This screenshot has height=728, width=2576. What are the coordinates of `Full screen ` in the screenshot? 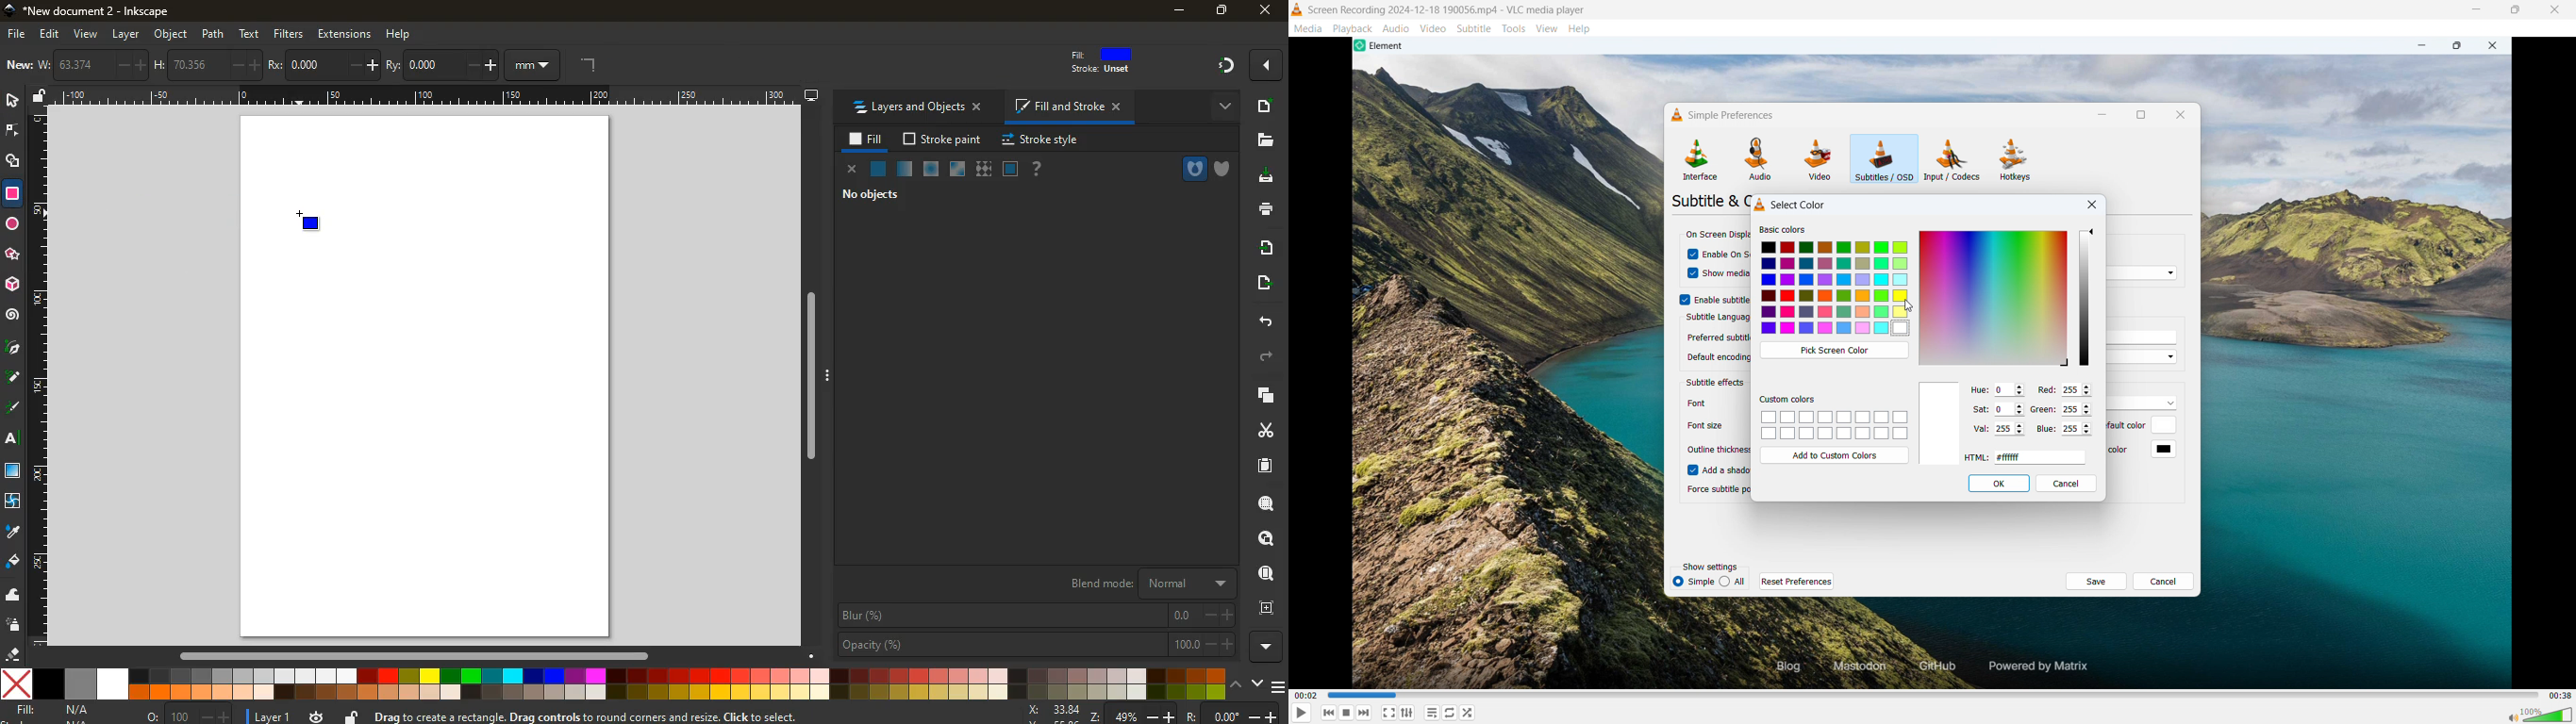 It's located at (1389, 712).